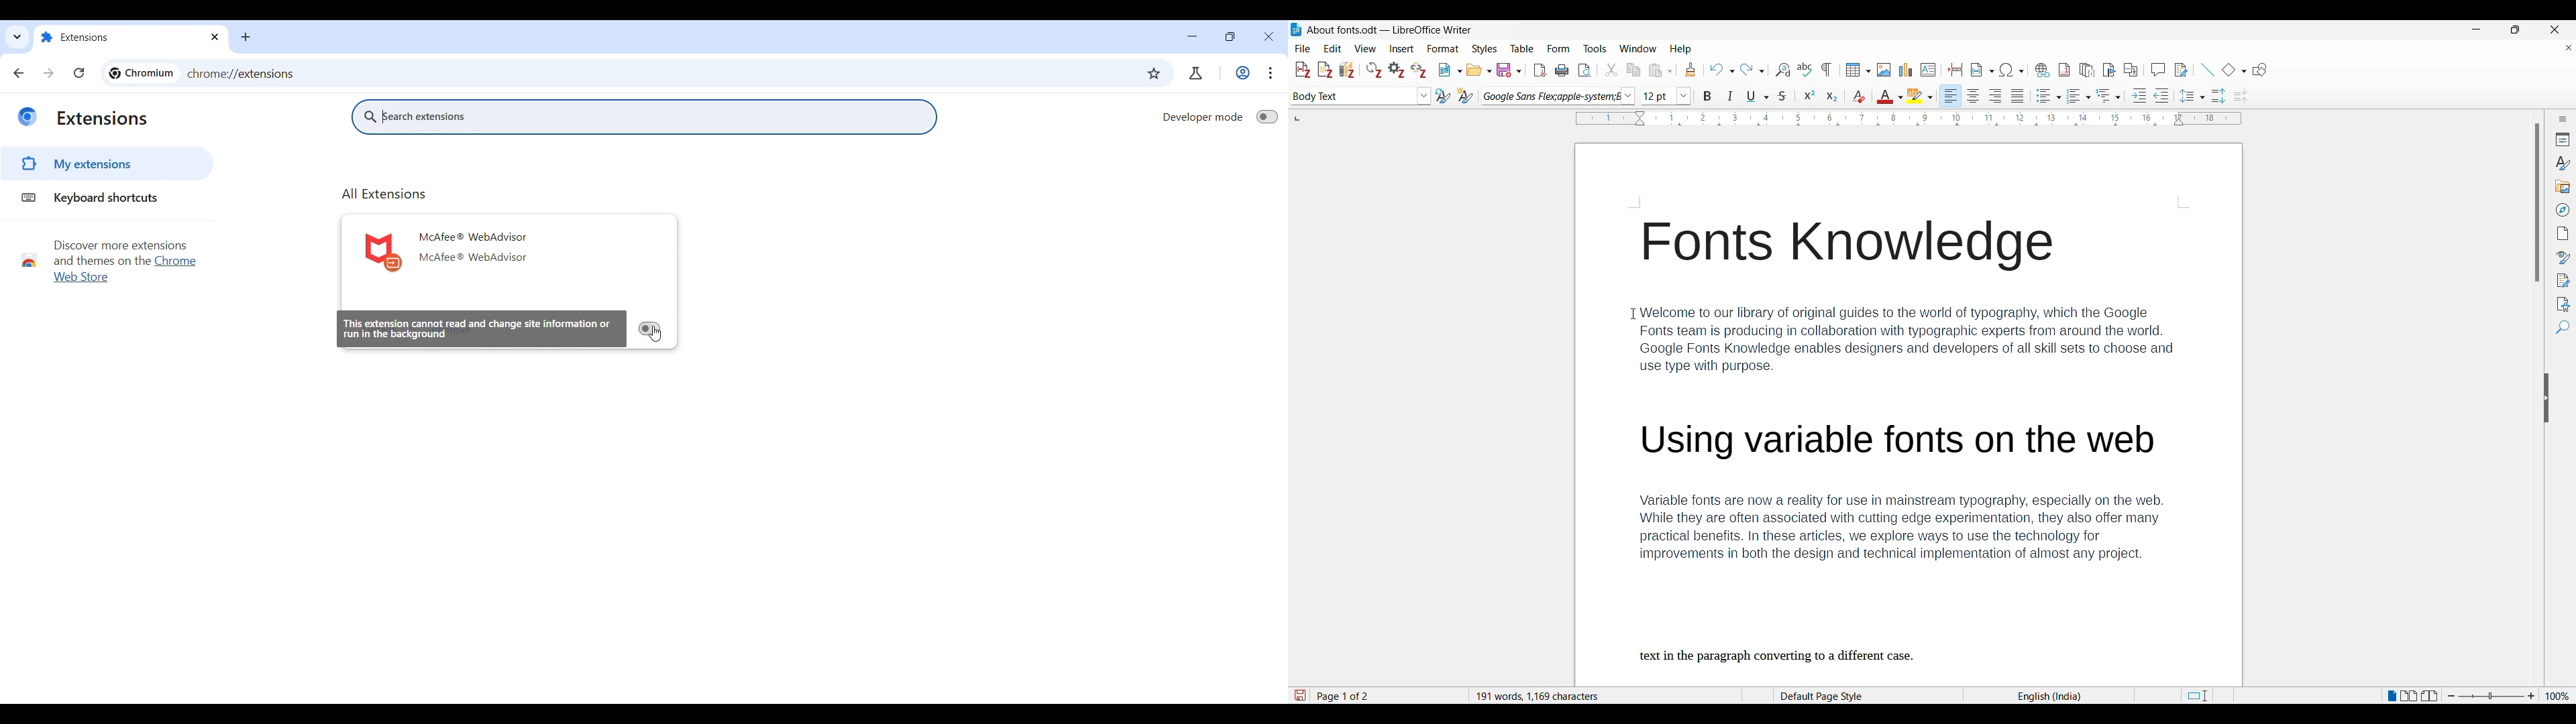 The height and width of the screenshot is (728, 2576). What do you see at coordinates (2218, 96) in the screenshot?
I see `Increase paragraph spacing` at bounding box center [2218, 96].